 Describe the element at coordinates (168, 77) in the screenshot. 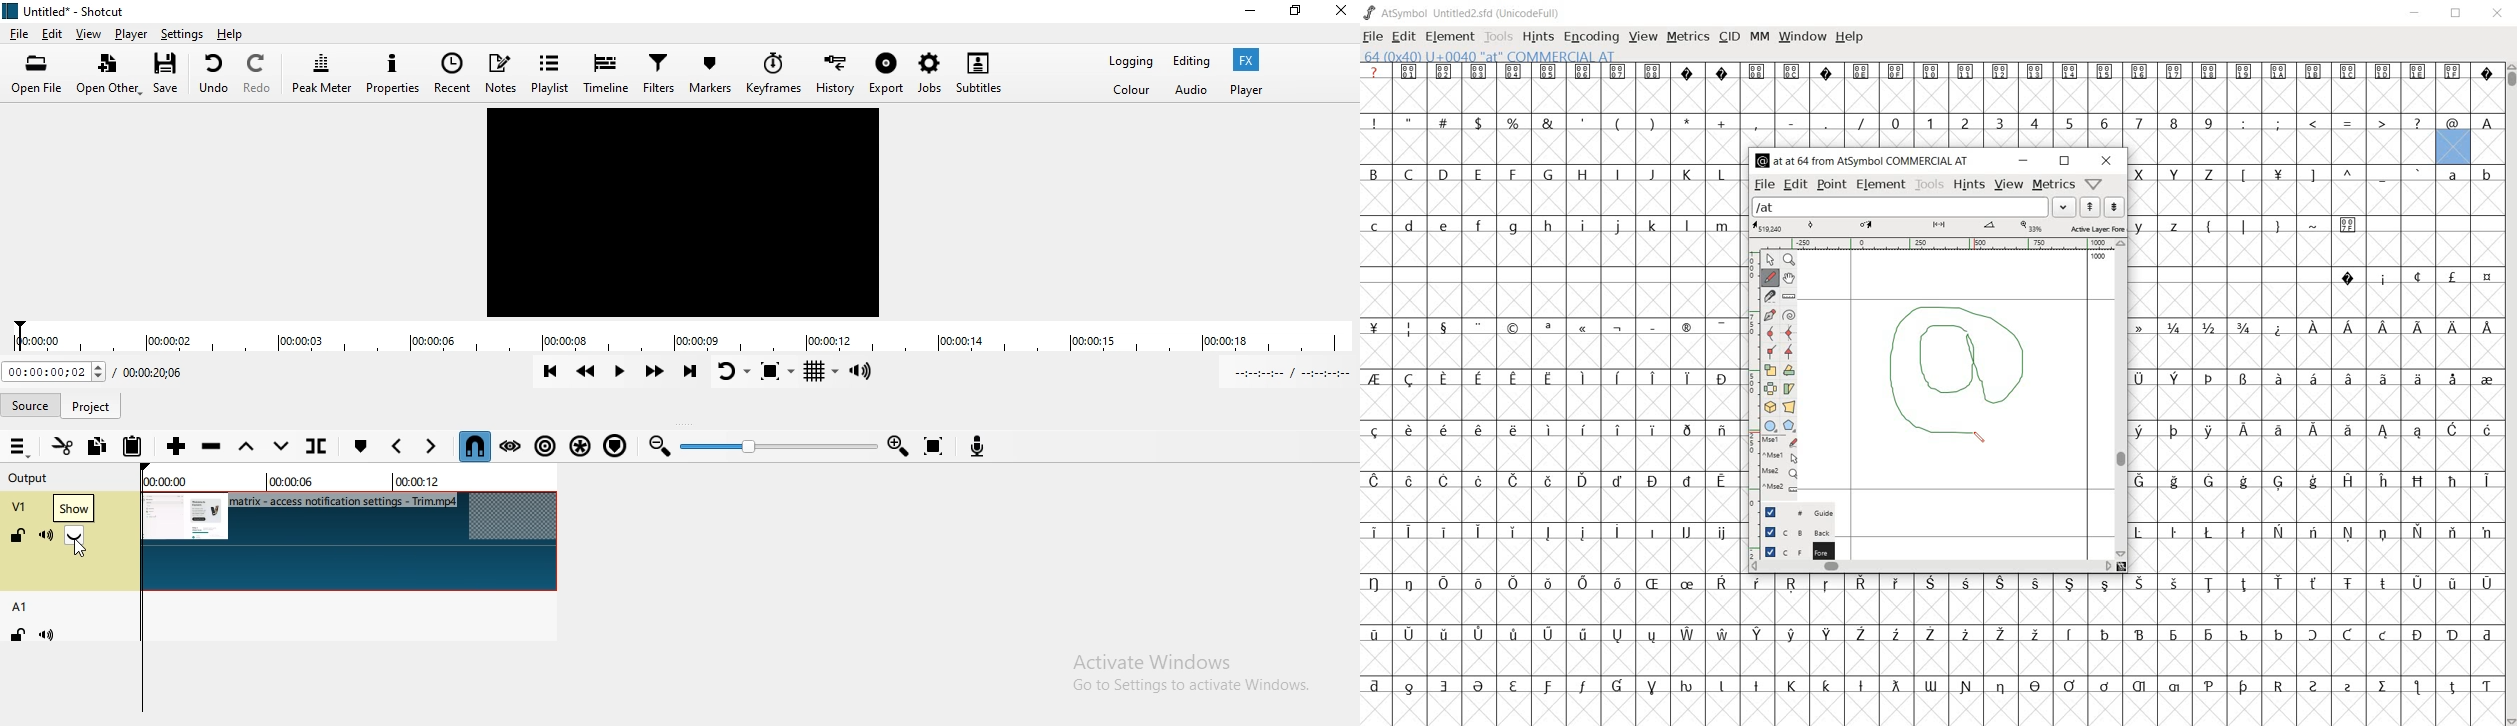

I see `Save` at that location.